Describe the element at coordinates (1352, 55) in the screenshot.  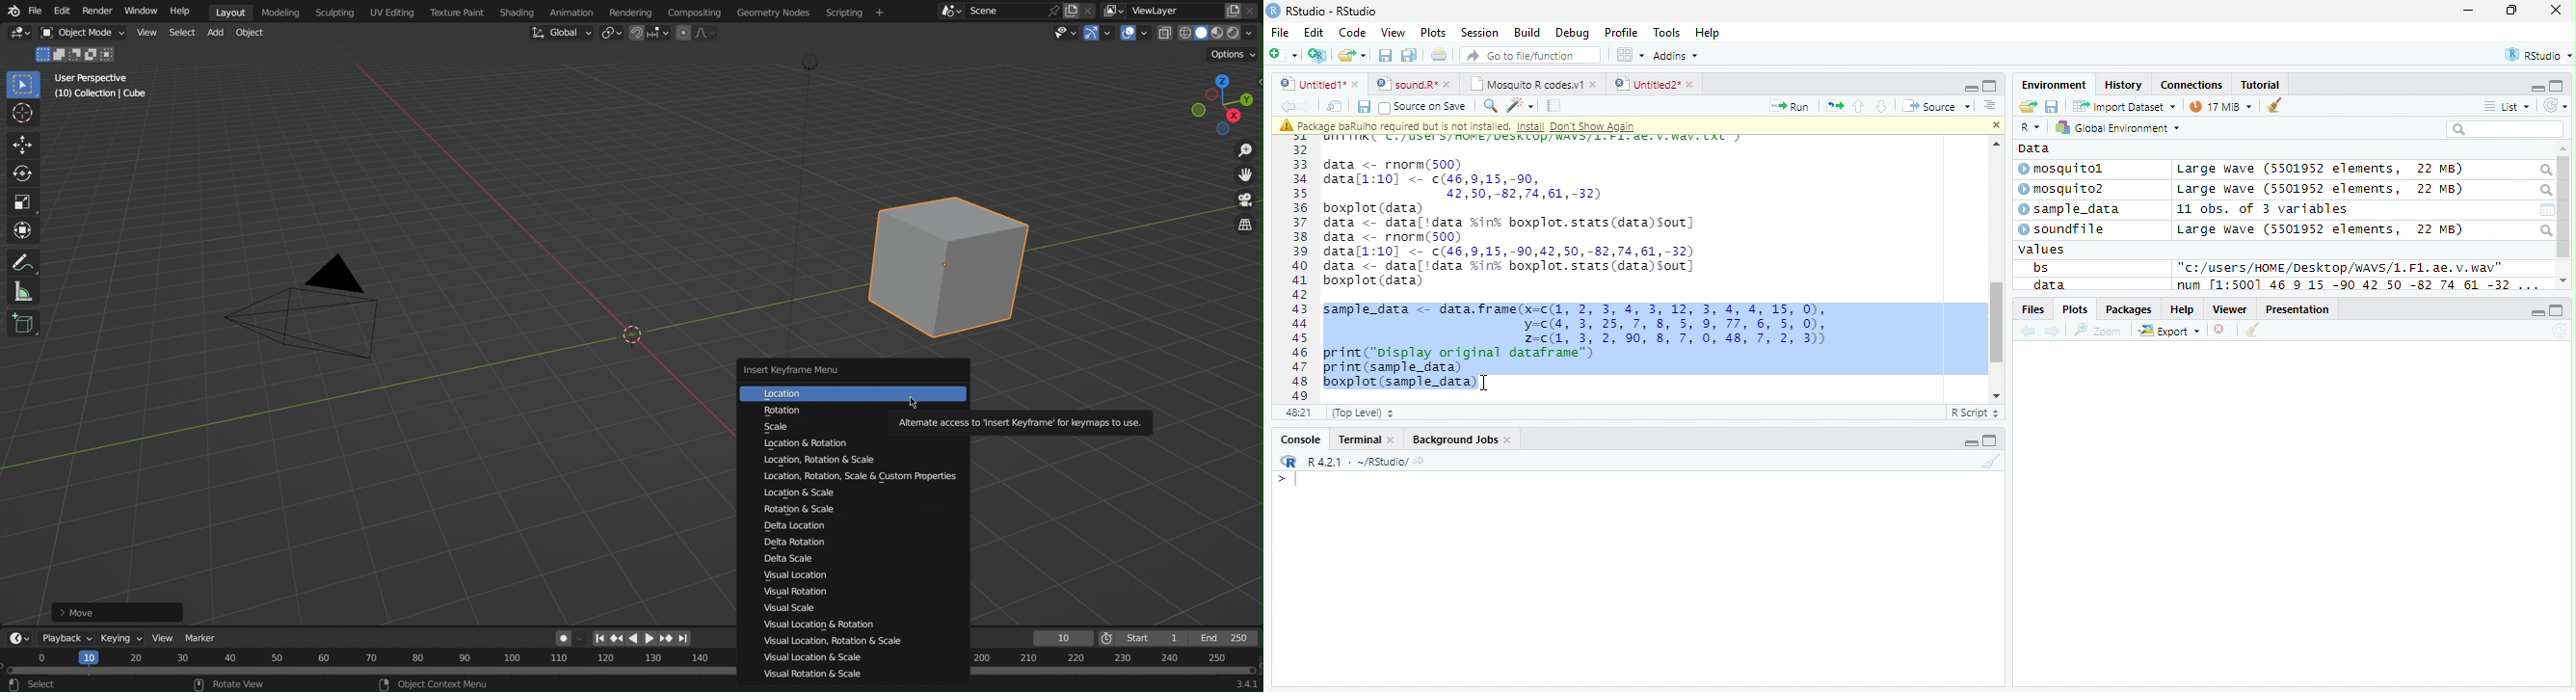
I see `open an existing file` at that location.